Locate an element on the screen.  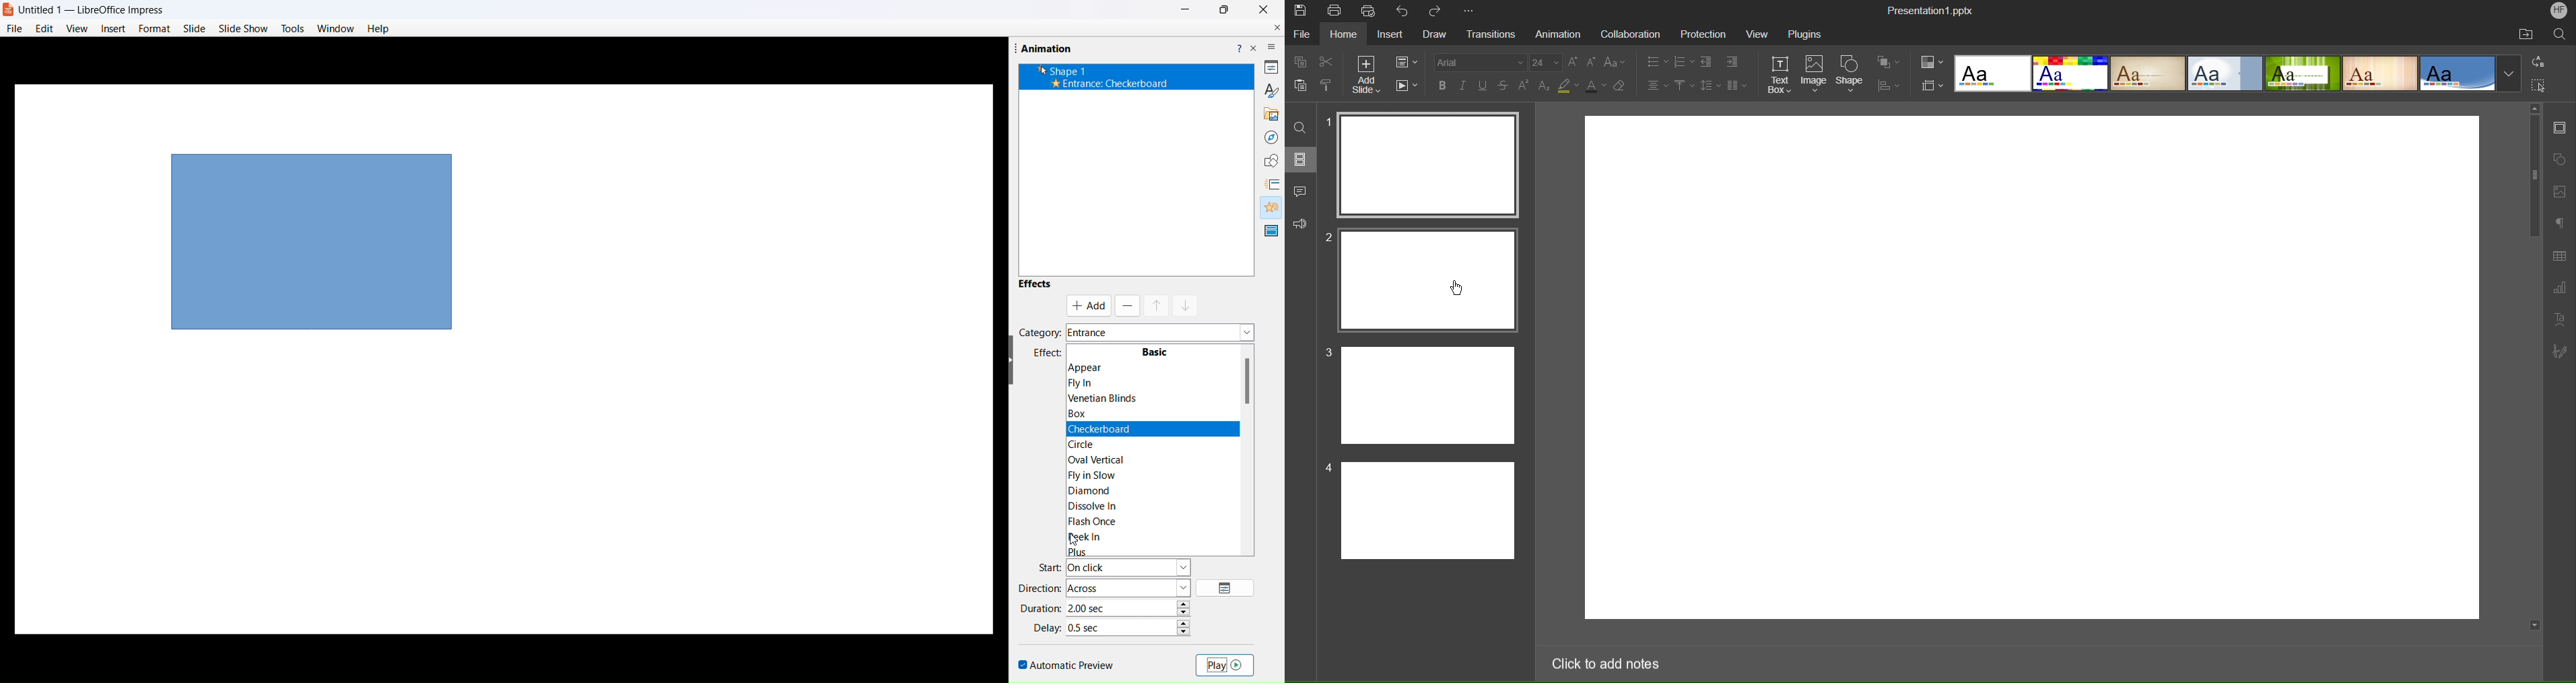
category is located at coordinates (1040, 332).